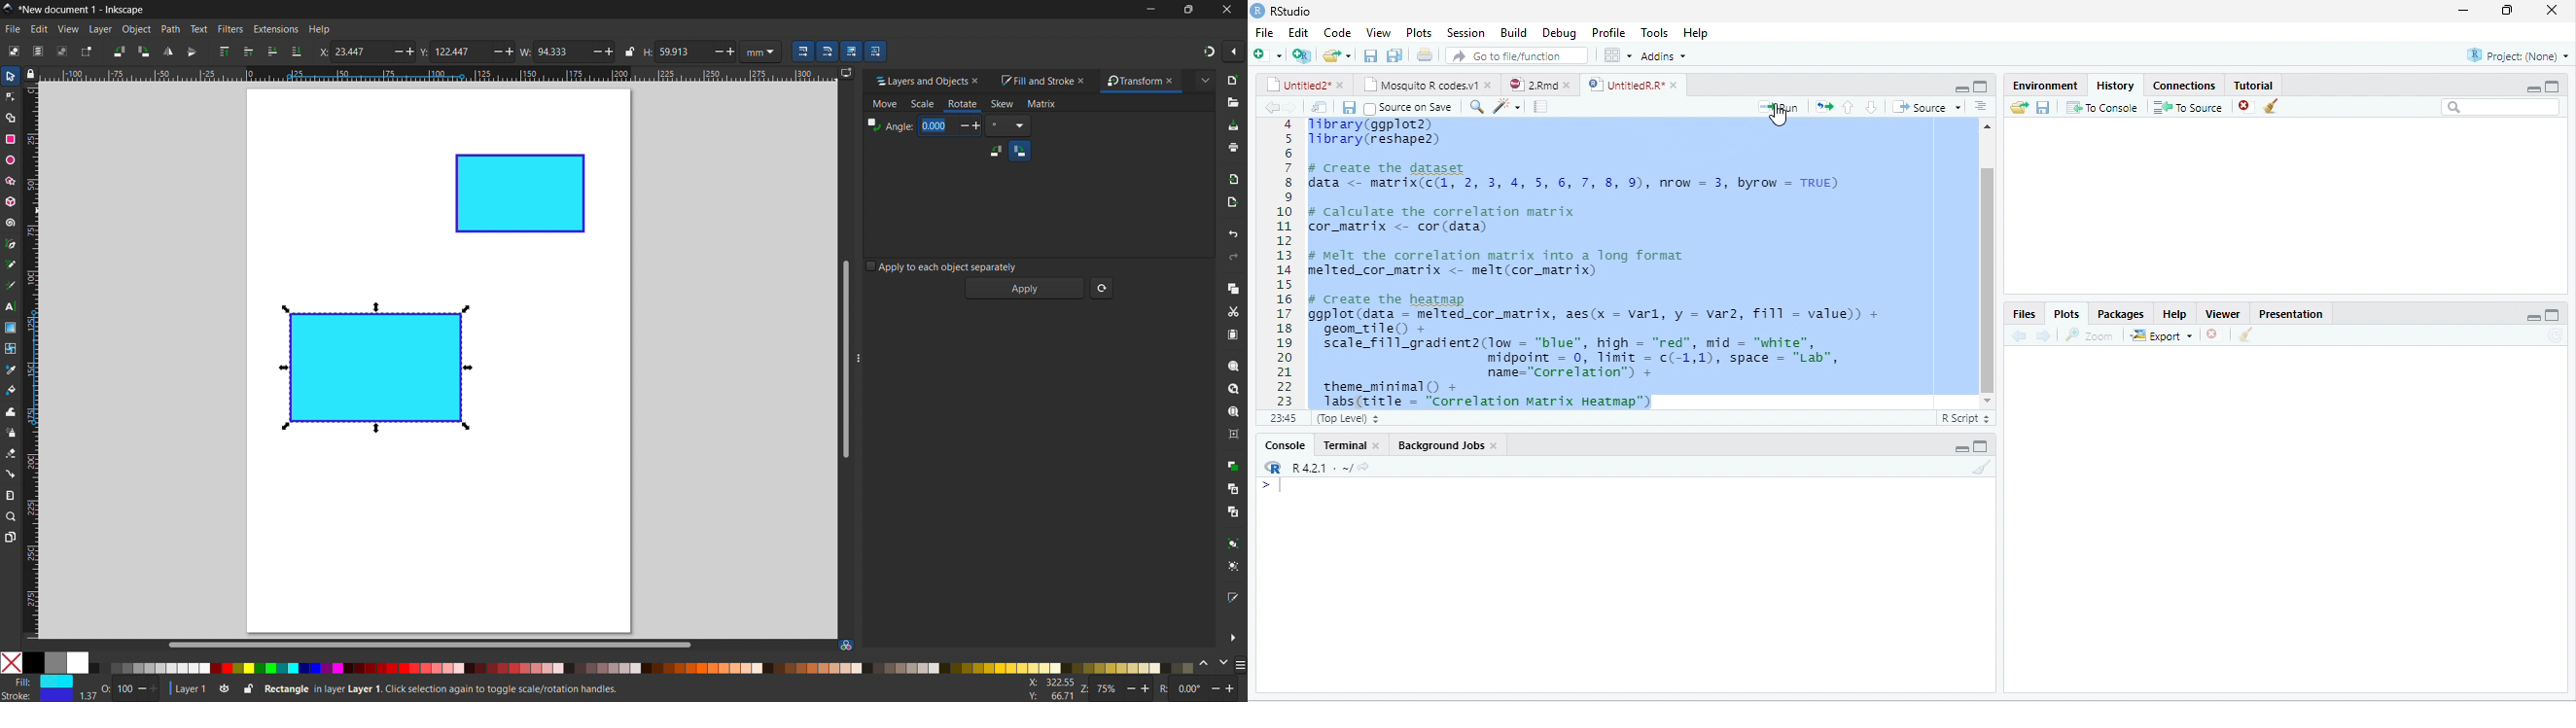 Image resolution: width=2576 pixels, height=728 pixels. I want to click on Solid Black, so click(34, 664).